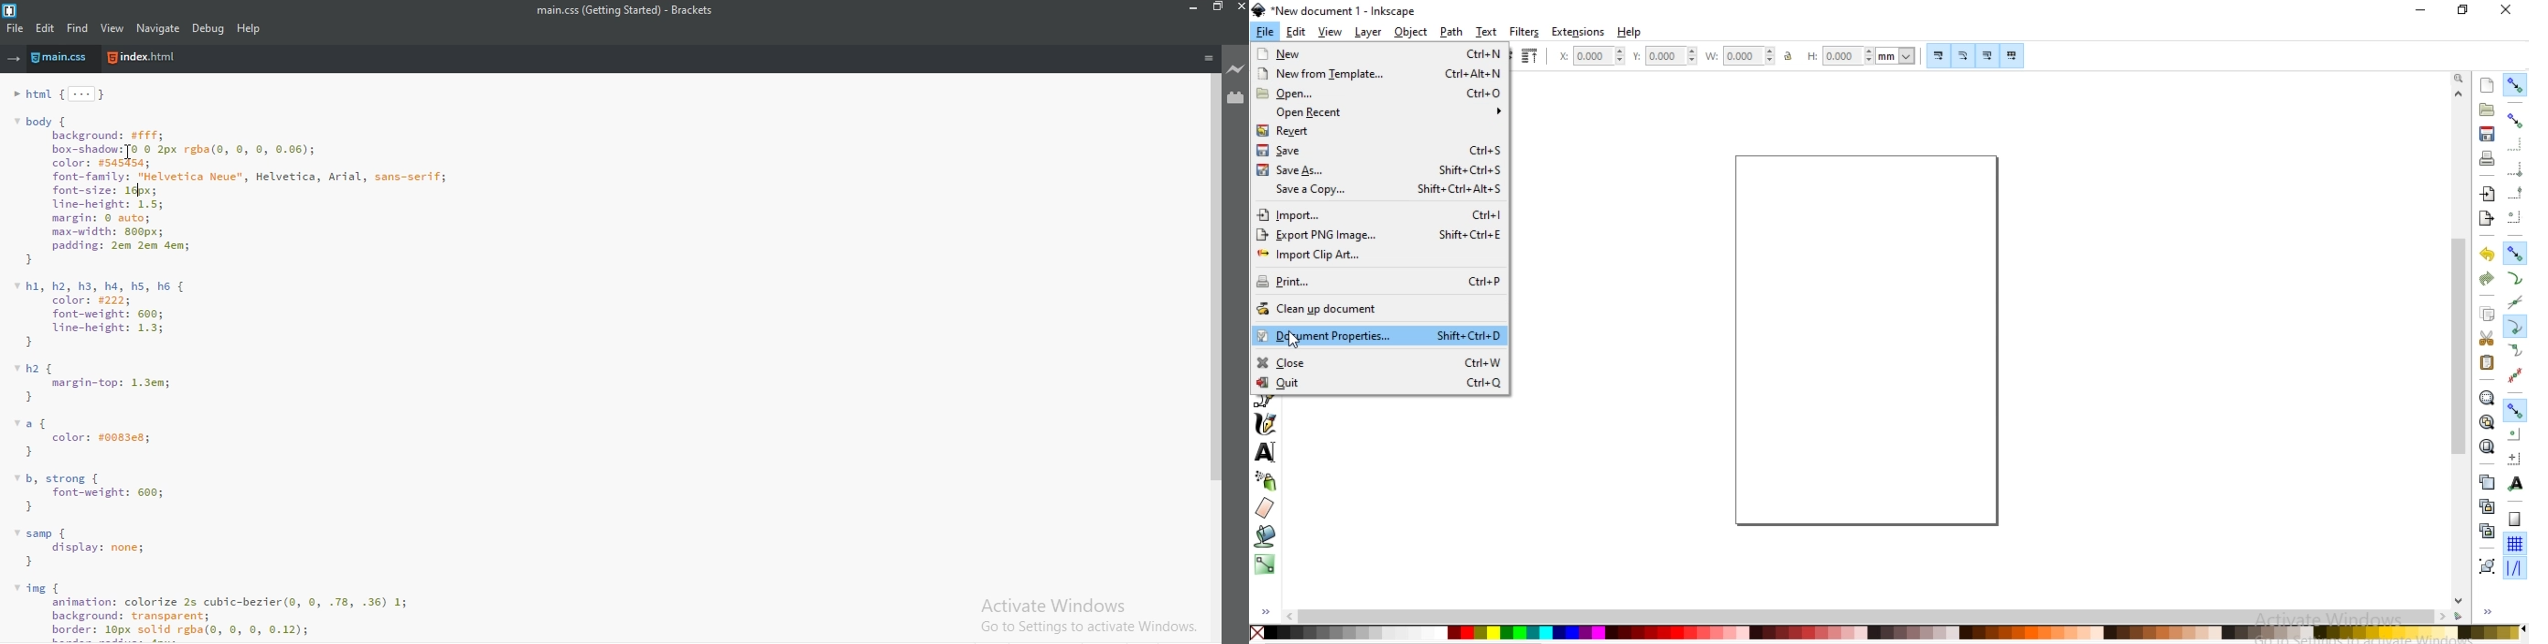 The height and width of the screenshot is (644, 2548). Describe the element at coordinates (2418, 8) in the screenshot. I see `minimize` at that location.